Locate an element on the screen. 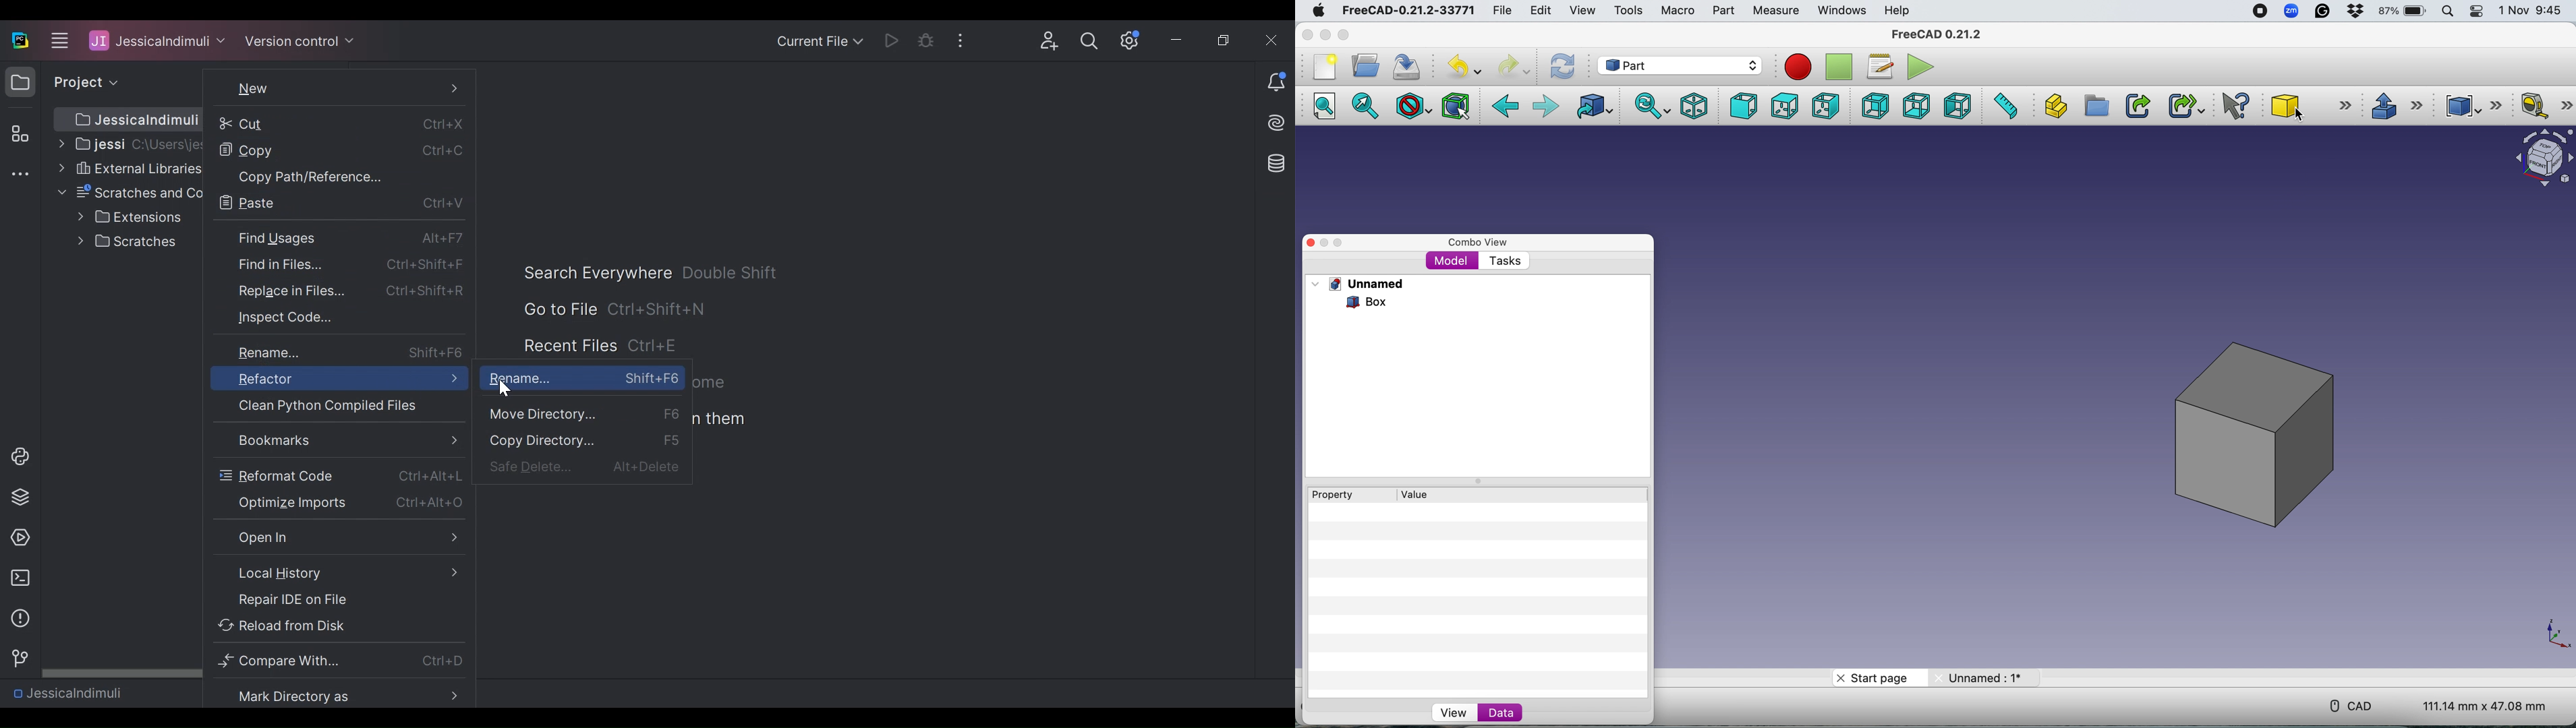  Execute macros is located at coordinates (1923, 65).